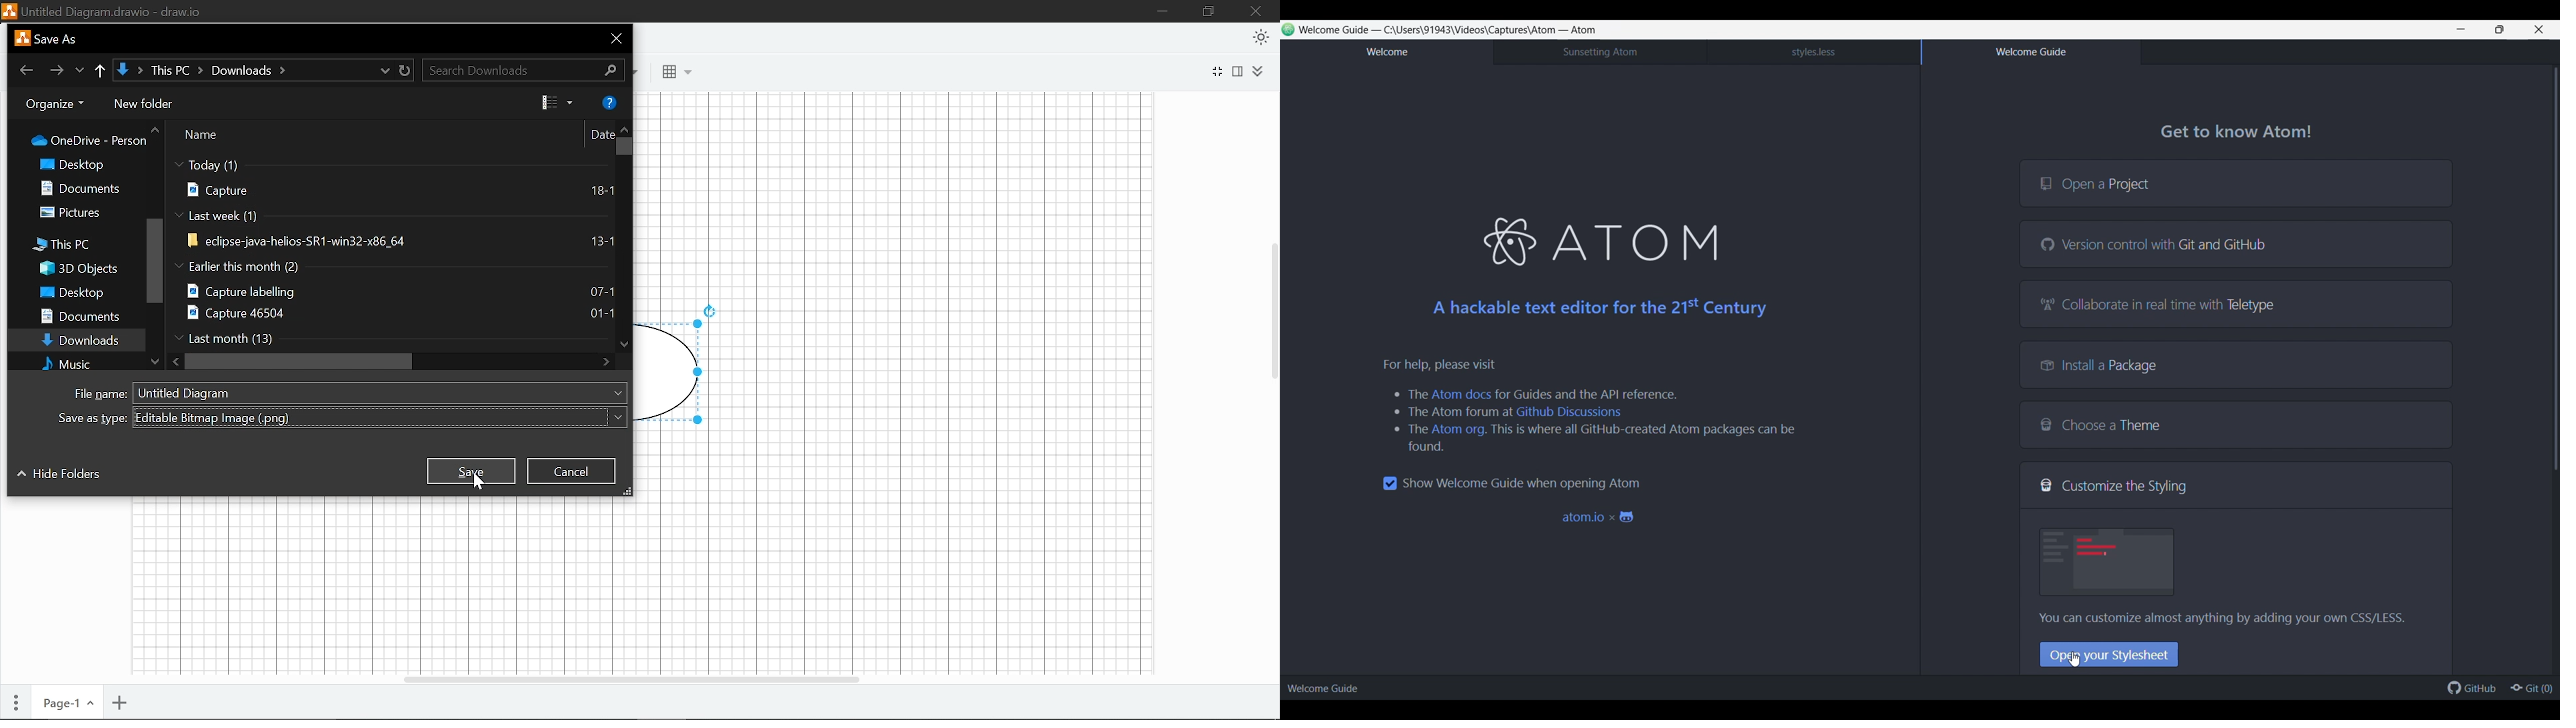  What do you see at coordinates (1522, 483) in the screenshot?
I see `Toggle for welcome guide when opening Atom` at bounding box center [1522, 483].